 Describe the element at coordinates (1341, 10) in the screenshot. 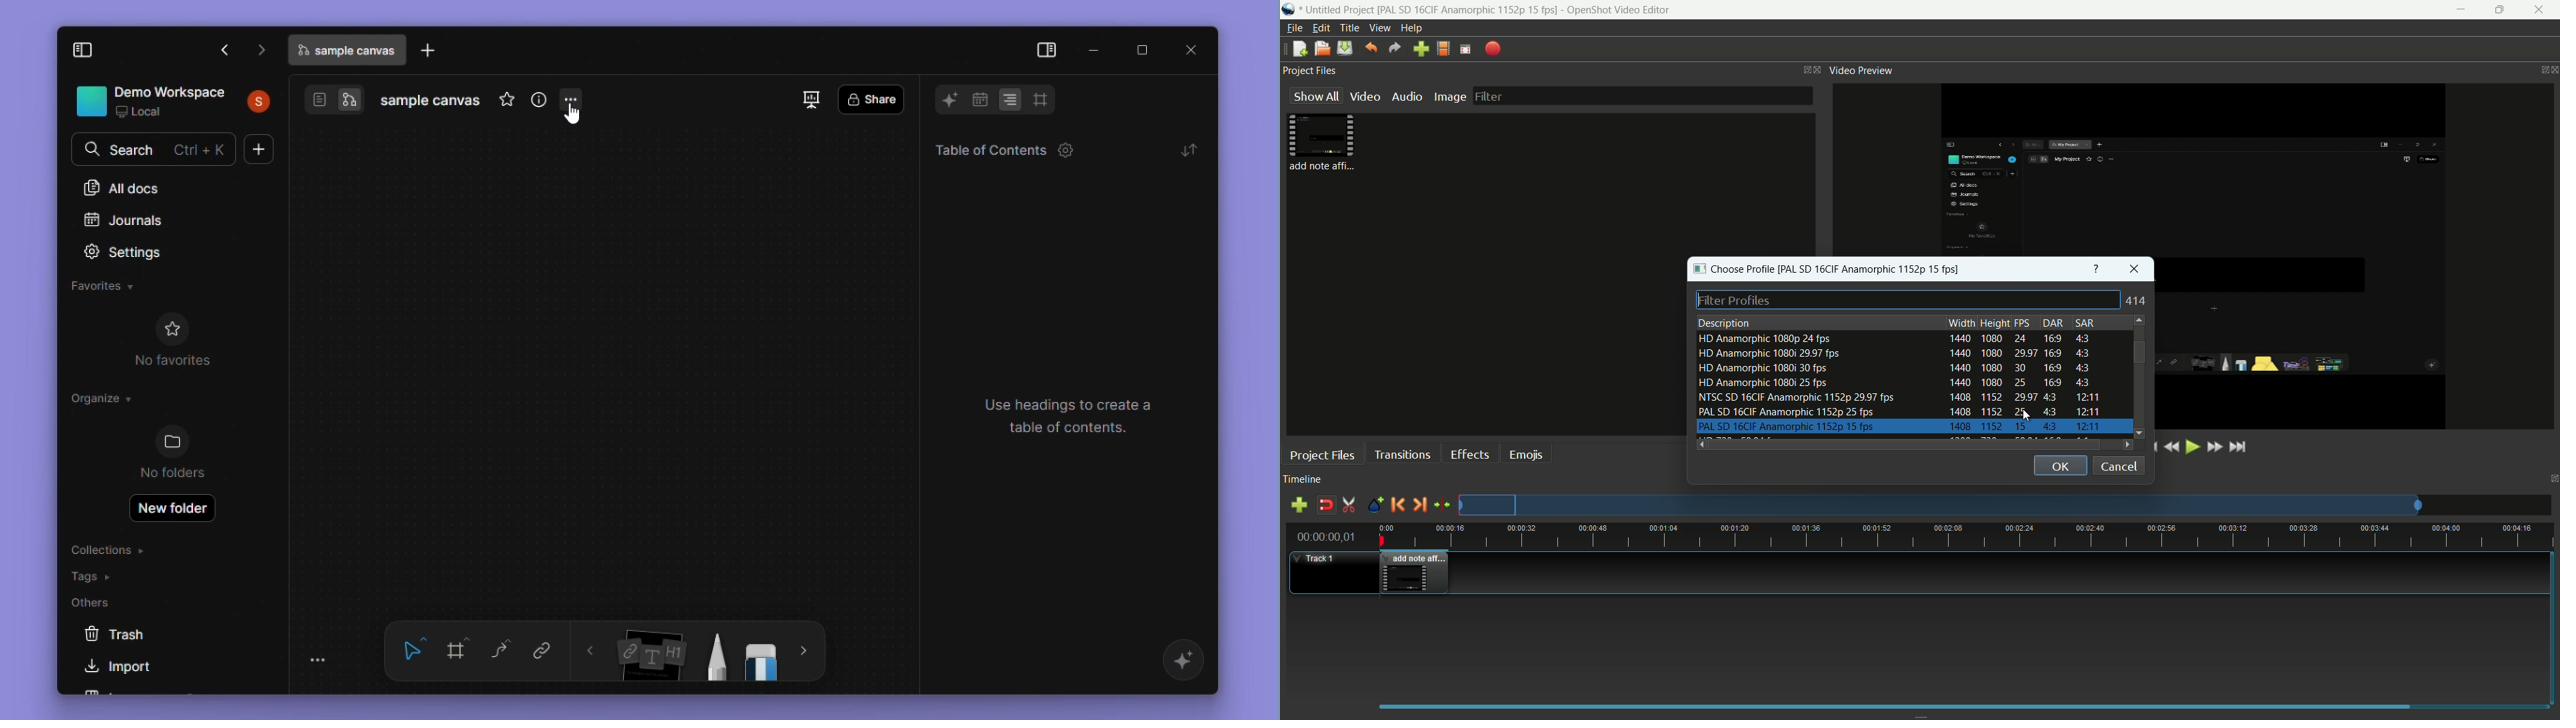

I see `project name` at that location.